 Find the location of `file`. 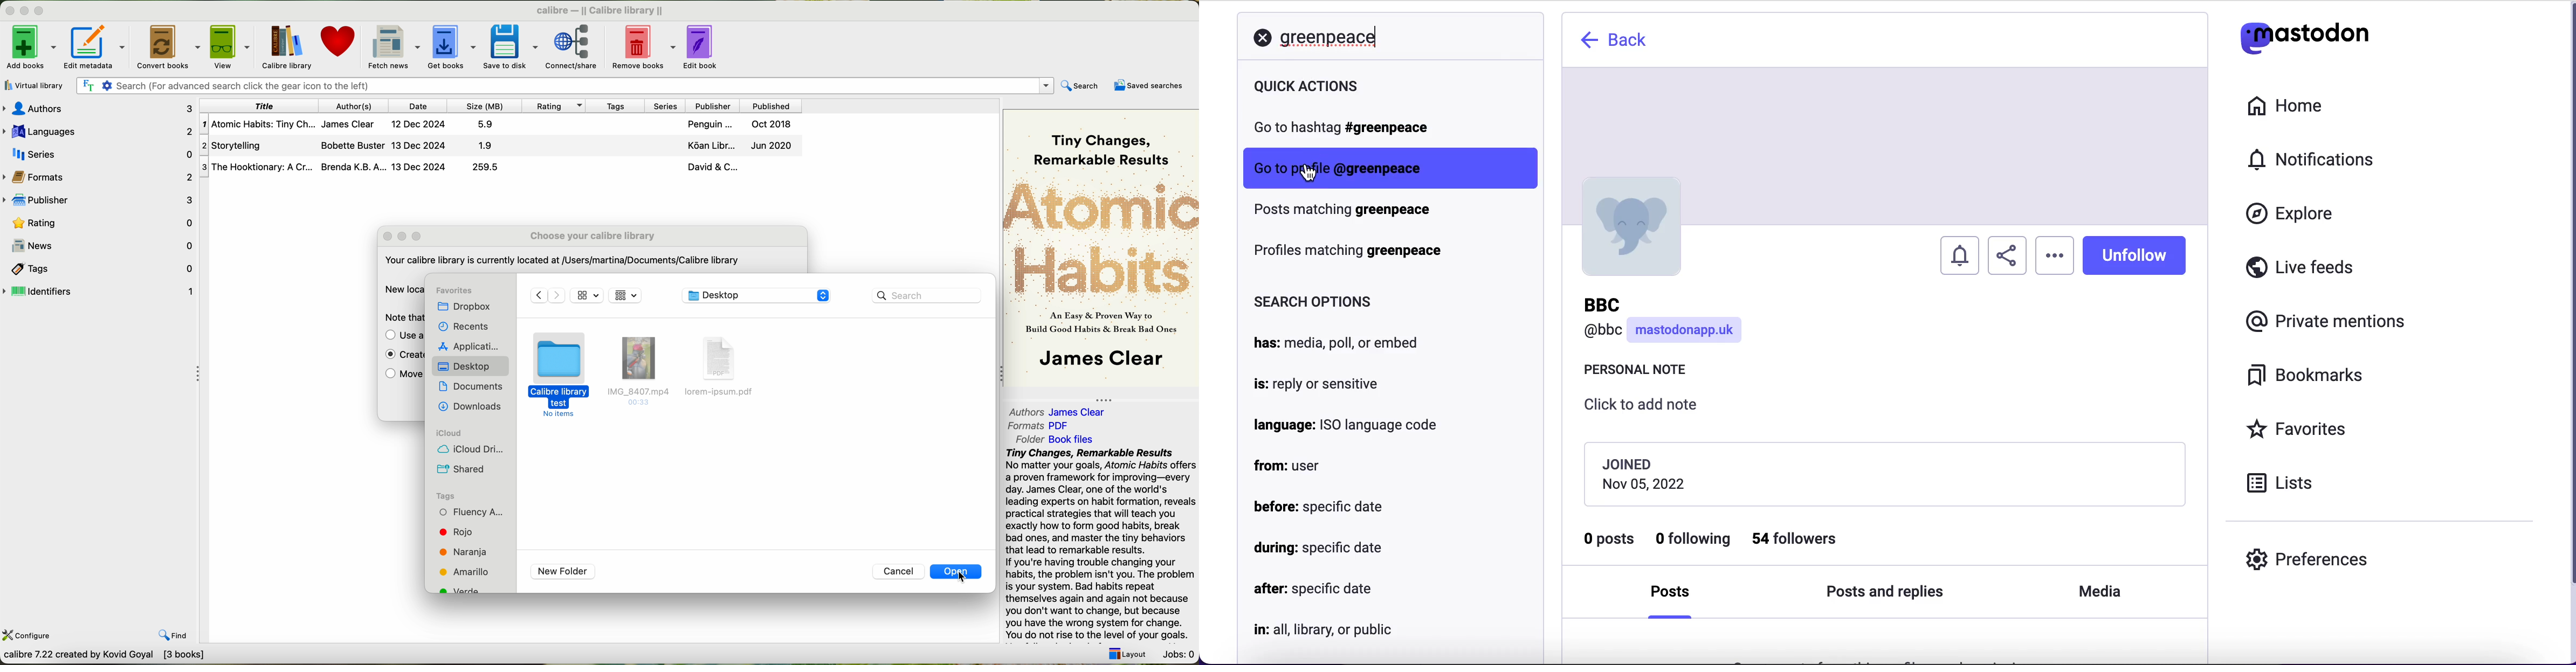

file is located at coordinates (637, 372).